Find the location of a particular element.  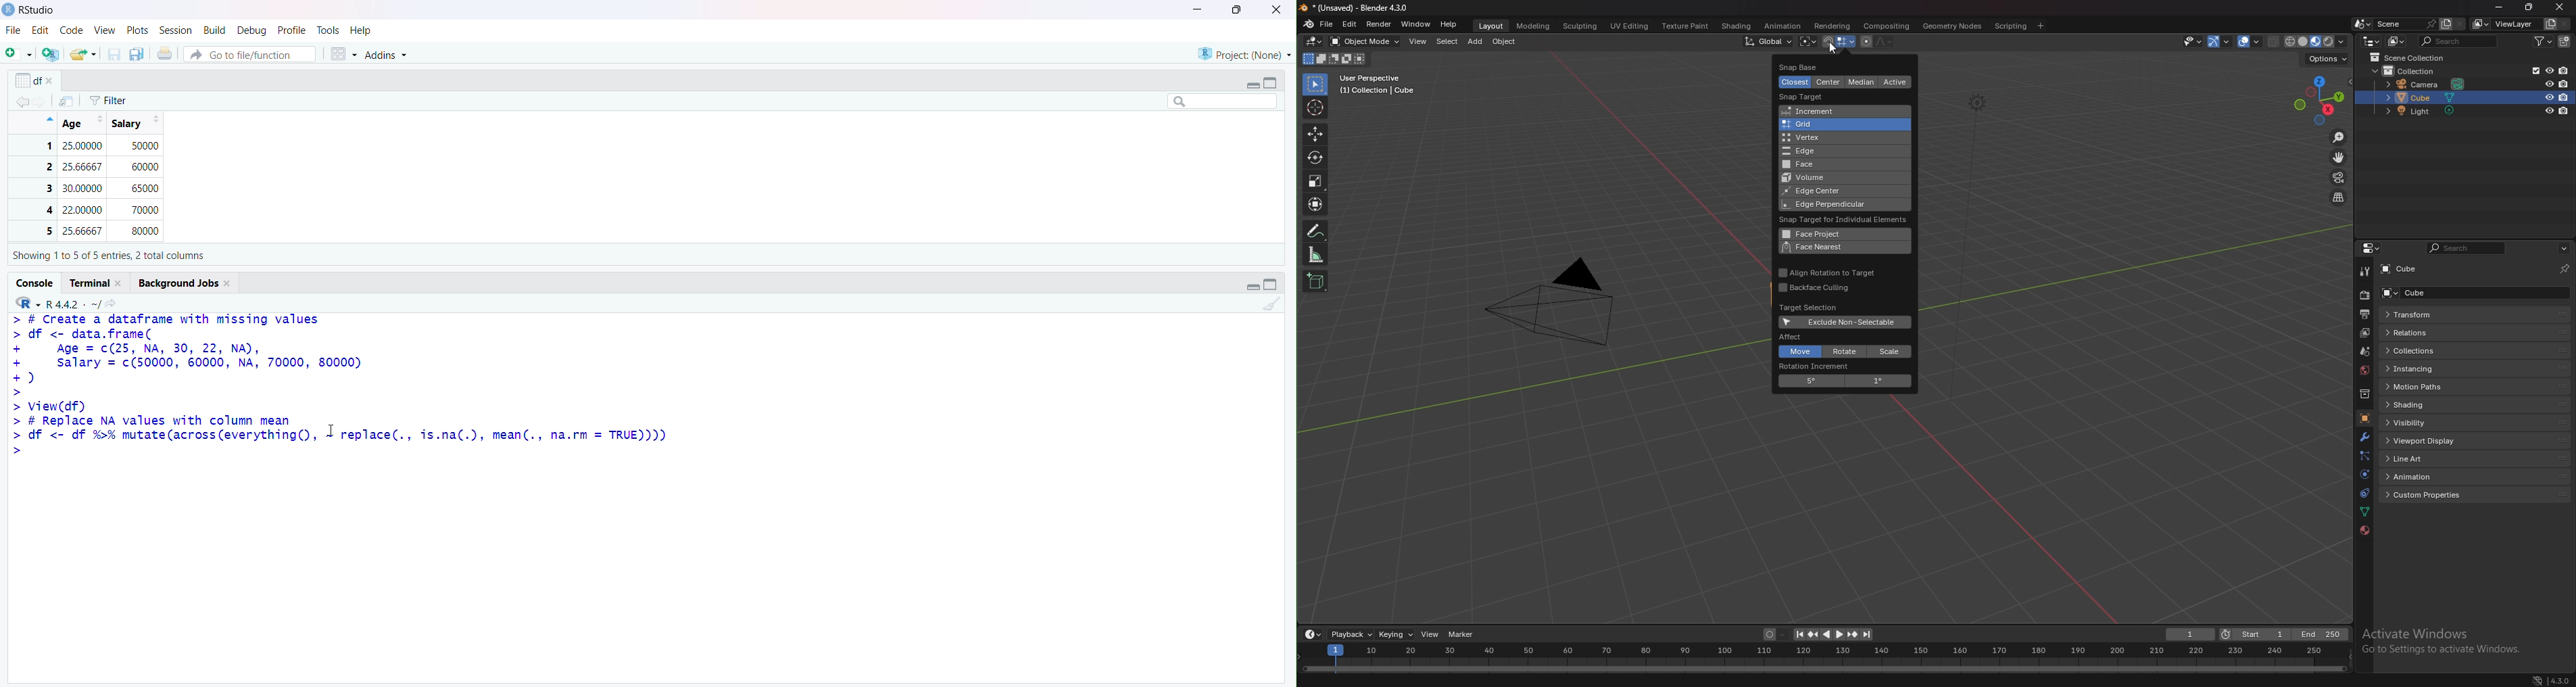

Project (Note) is located at coordinates (1244, 55).